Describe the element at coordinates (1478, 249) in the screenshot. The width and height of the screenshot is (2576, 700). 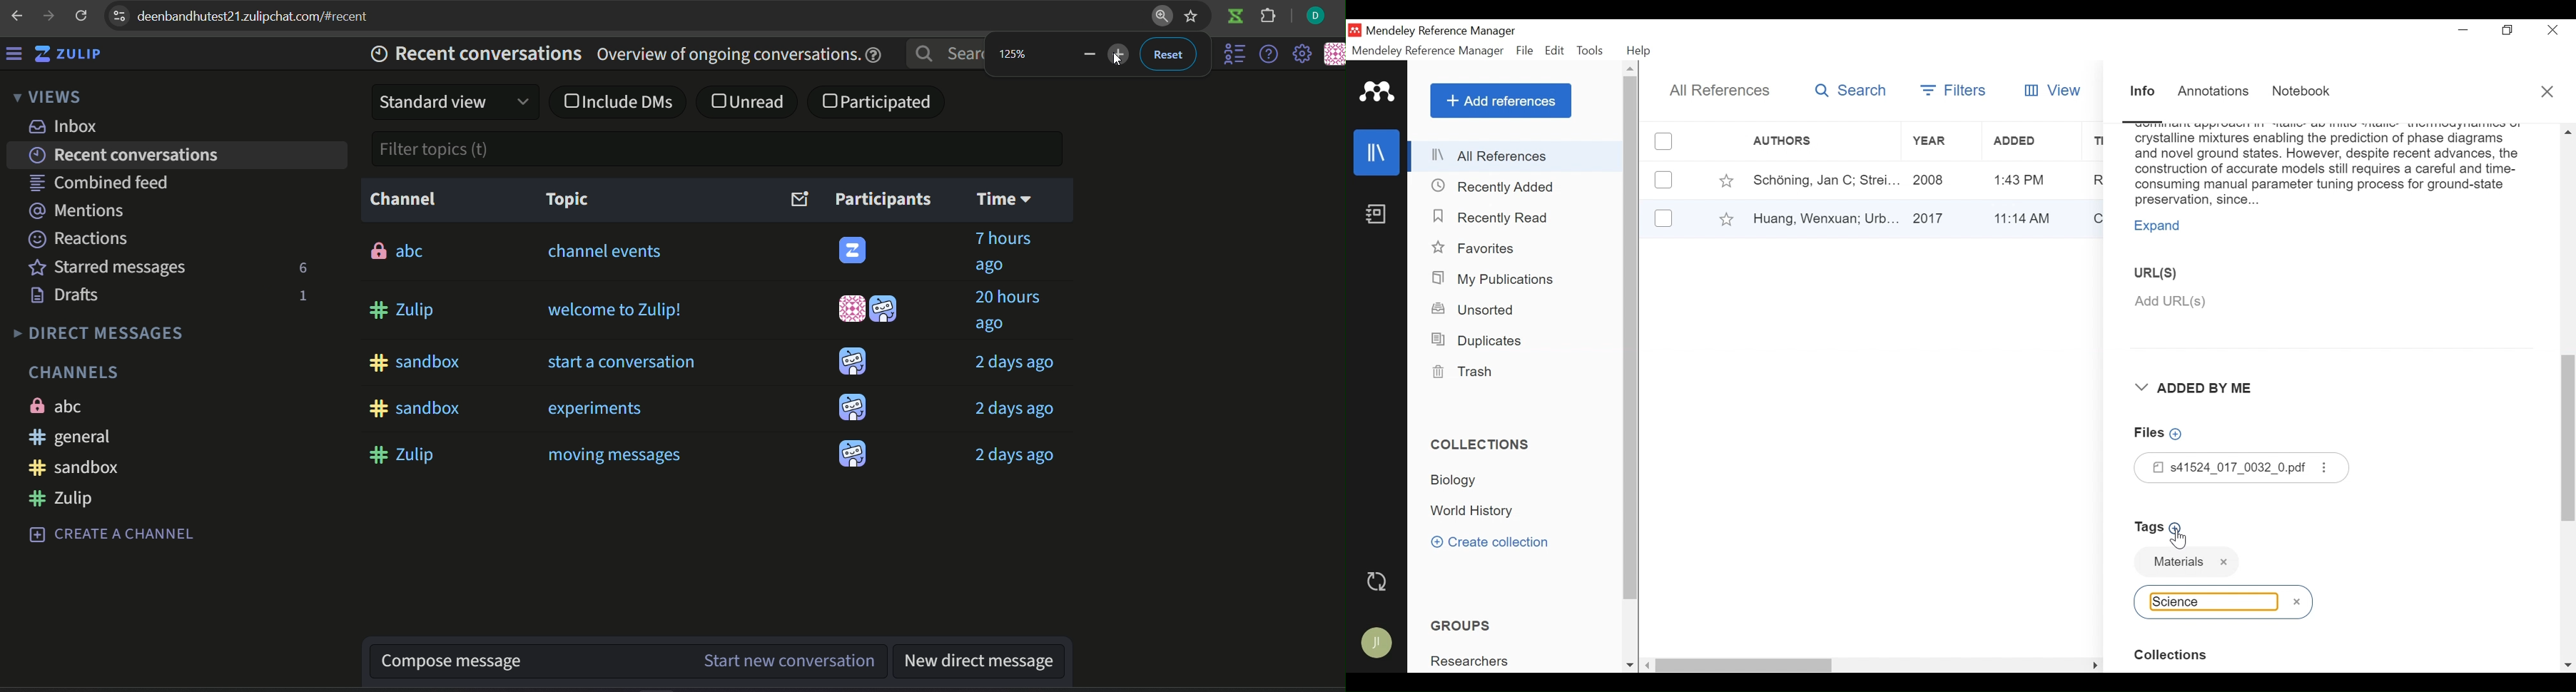
I see `Favorites` at that location.